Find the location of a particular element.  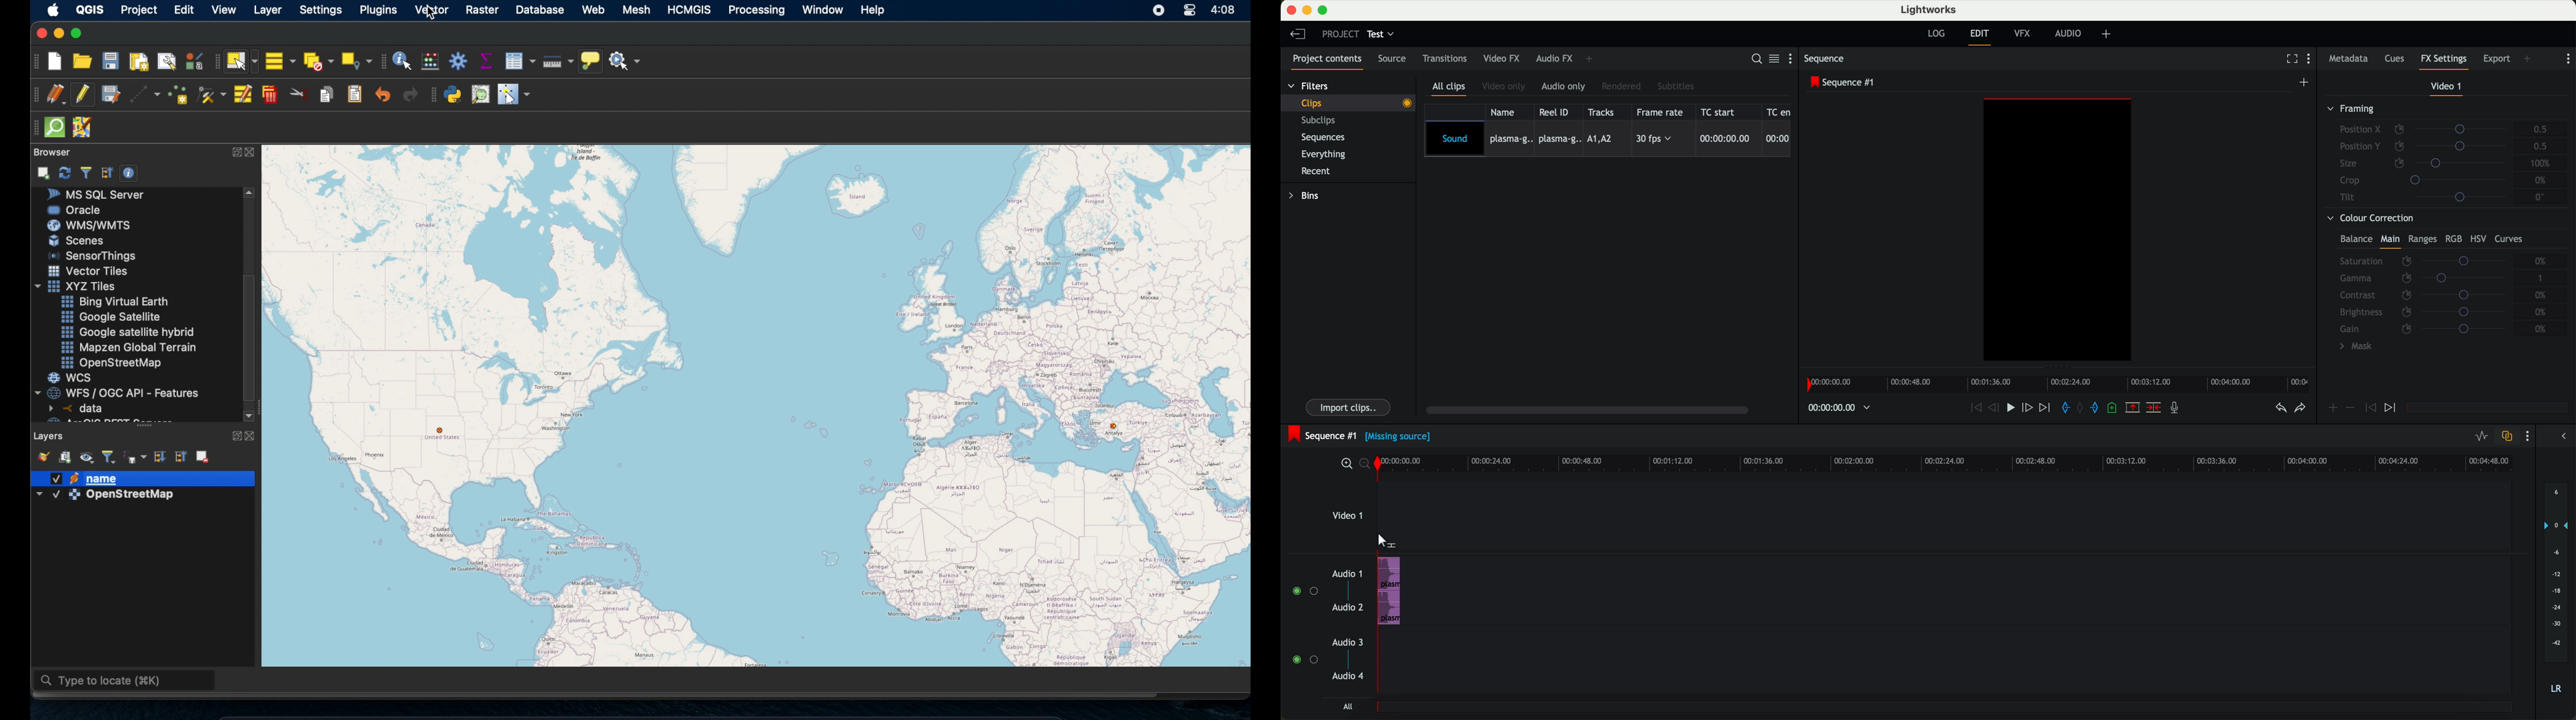

select features by area or single click is located at coordinates (241, 61).